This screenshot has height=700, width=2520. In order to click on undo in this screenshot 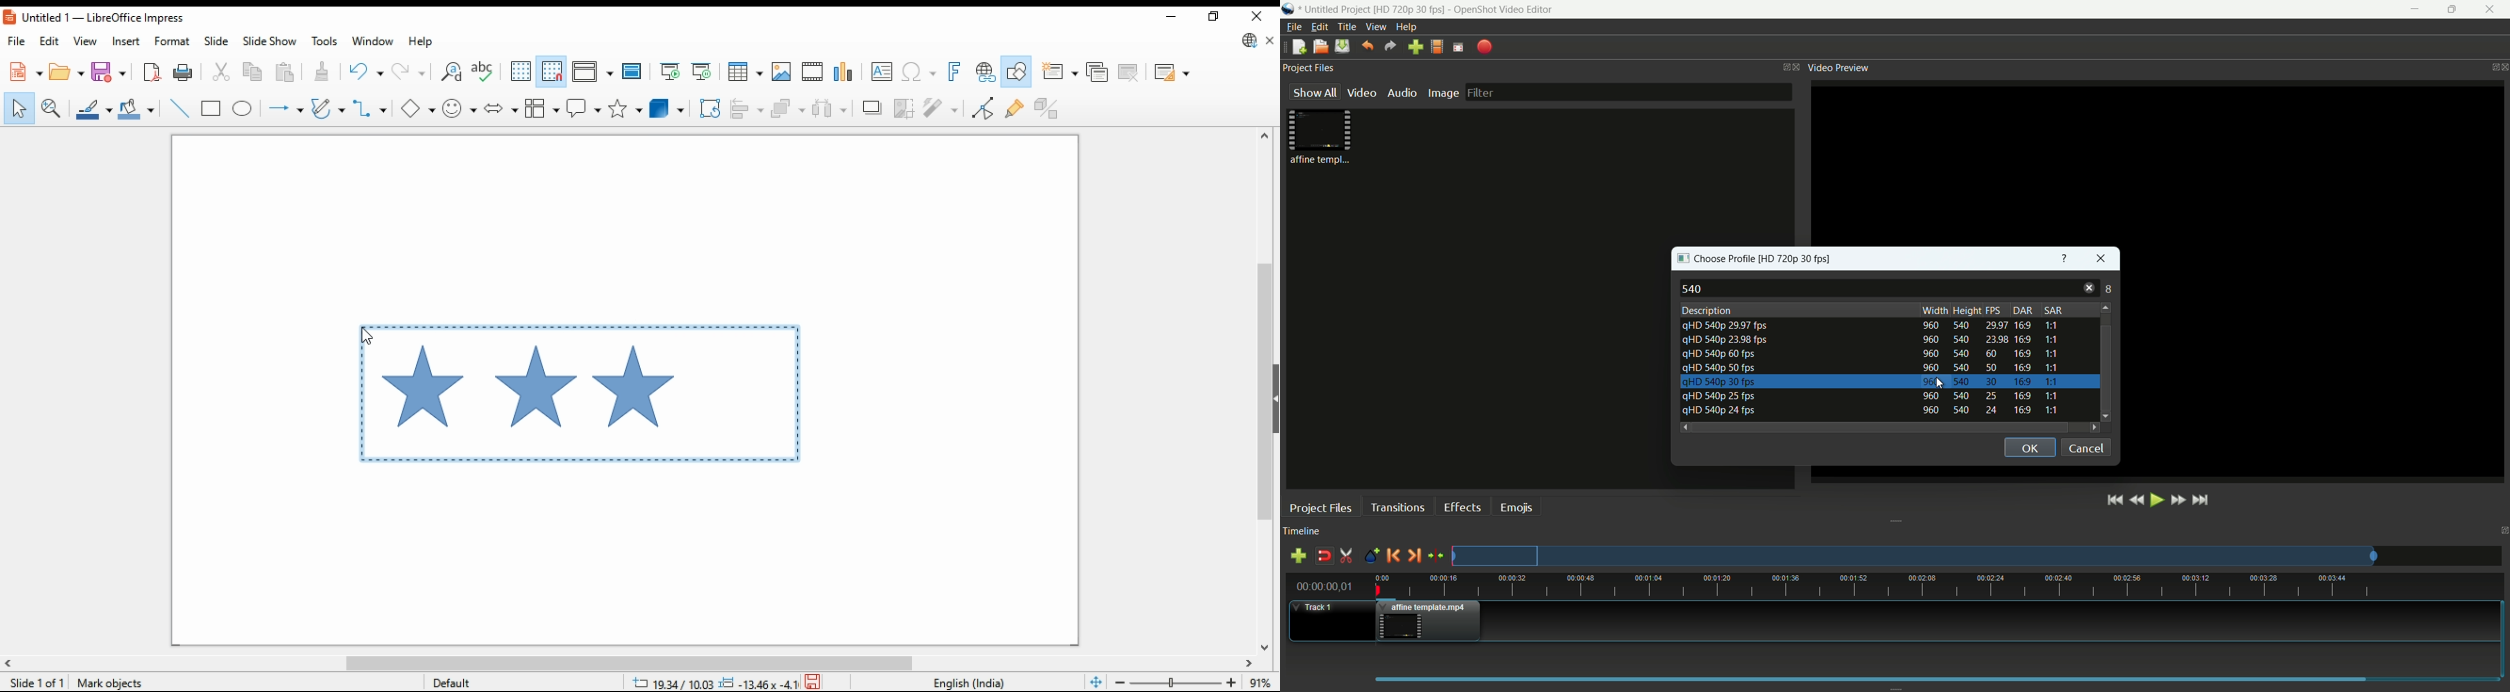, I will do `click(367, 70)`.